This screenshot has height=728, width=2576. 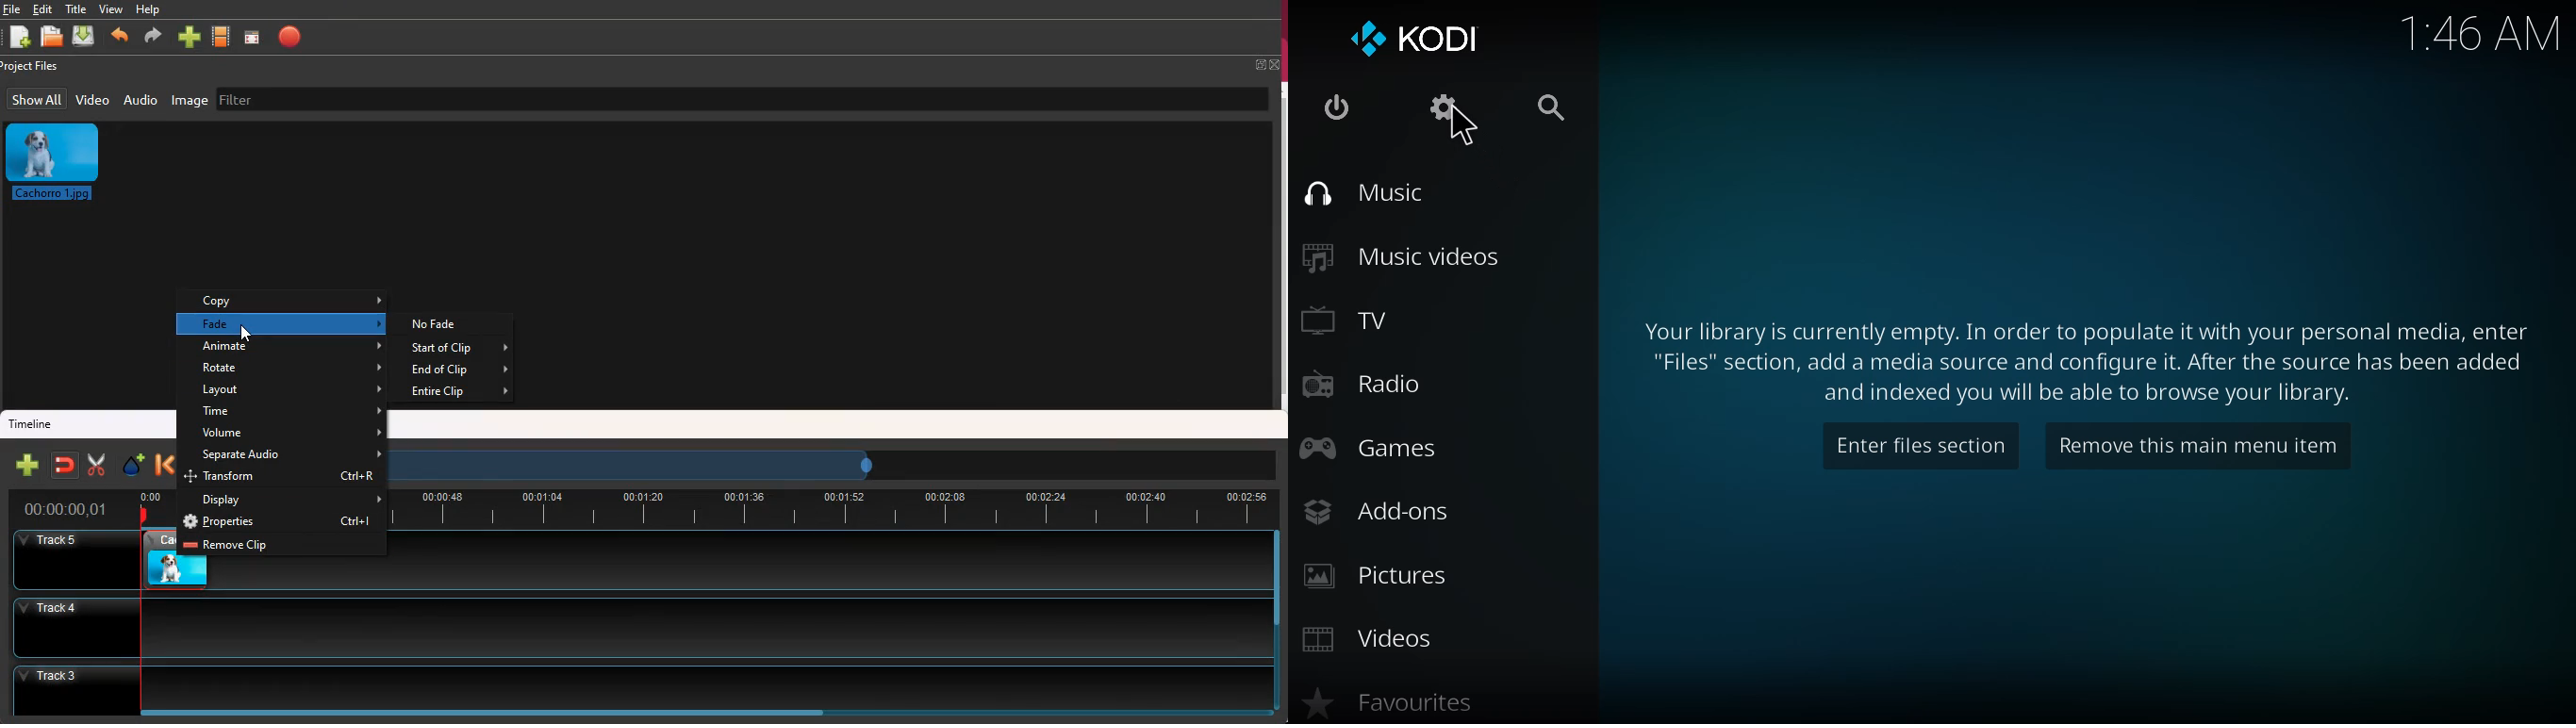 I want to click on animate, so click(x=294, y=348).